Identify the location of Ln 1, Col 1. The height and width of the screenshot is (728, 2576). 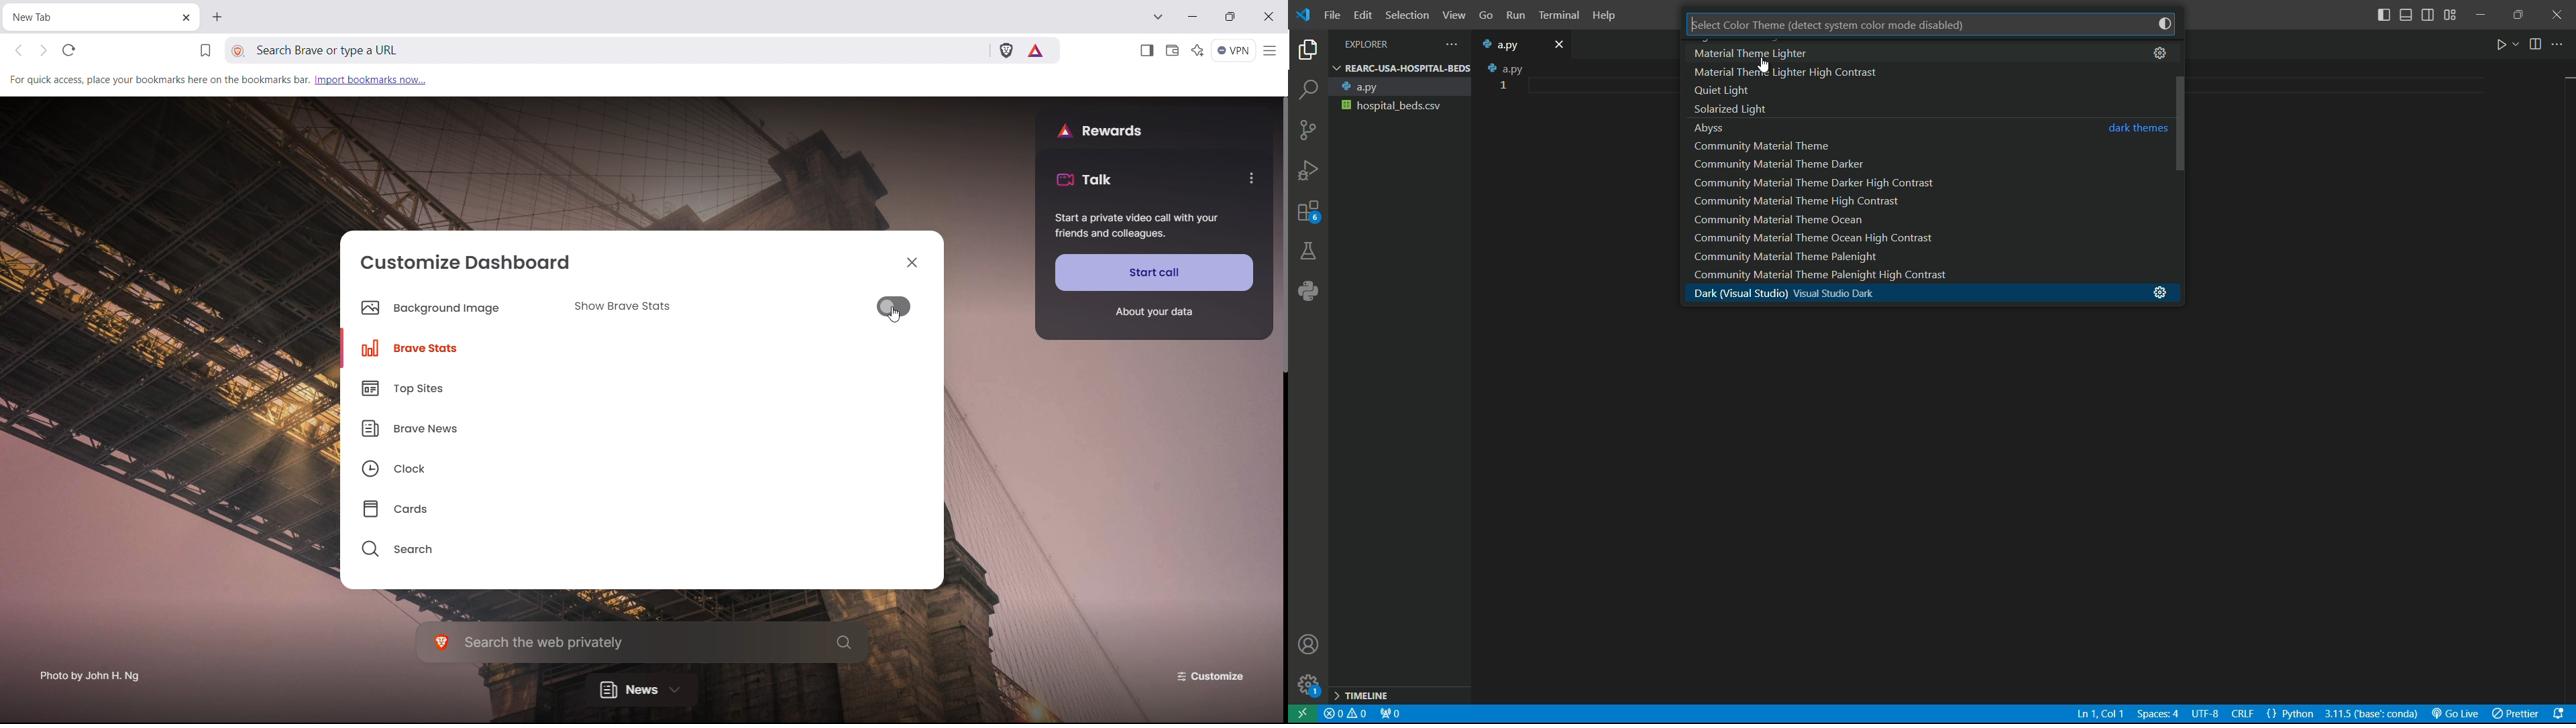
(2100, 714).